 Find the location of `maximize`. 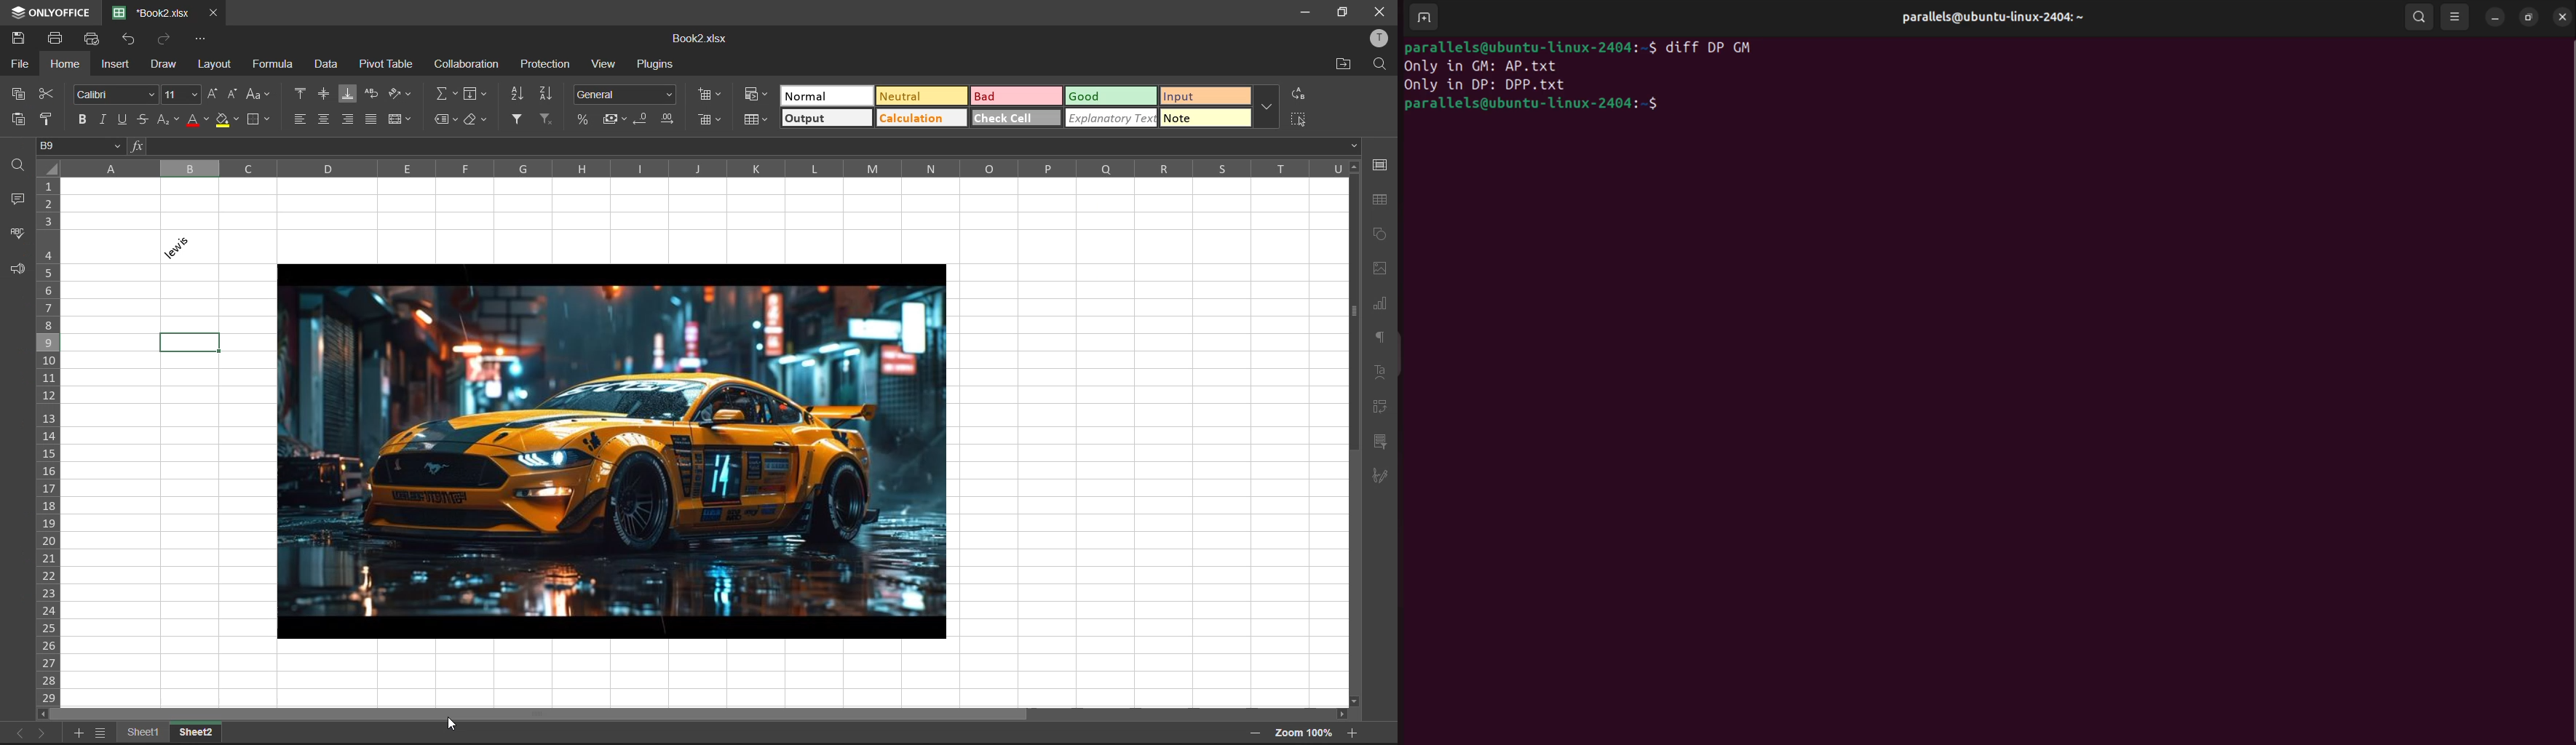

maximize is located at coordinates (1341, 12).